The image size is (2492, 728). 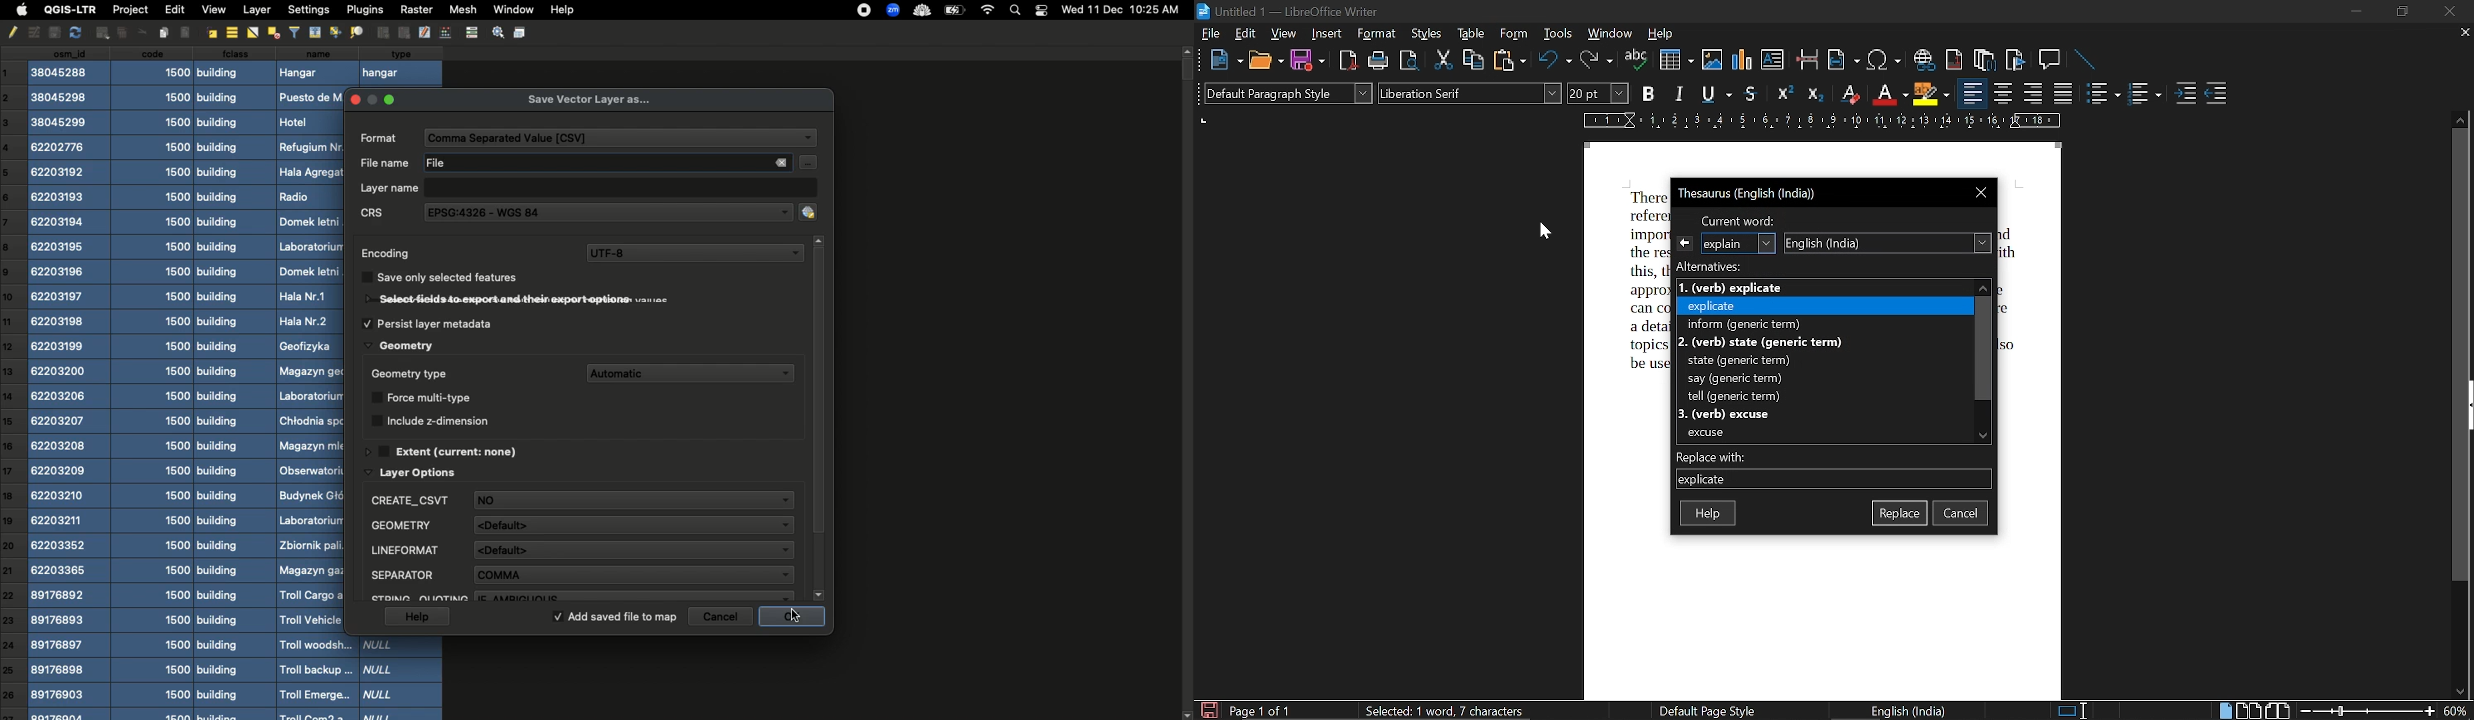 I want to click on insert bookmark, so click(x=2016, y=60).